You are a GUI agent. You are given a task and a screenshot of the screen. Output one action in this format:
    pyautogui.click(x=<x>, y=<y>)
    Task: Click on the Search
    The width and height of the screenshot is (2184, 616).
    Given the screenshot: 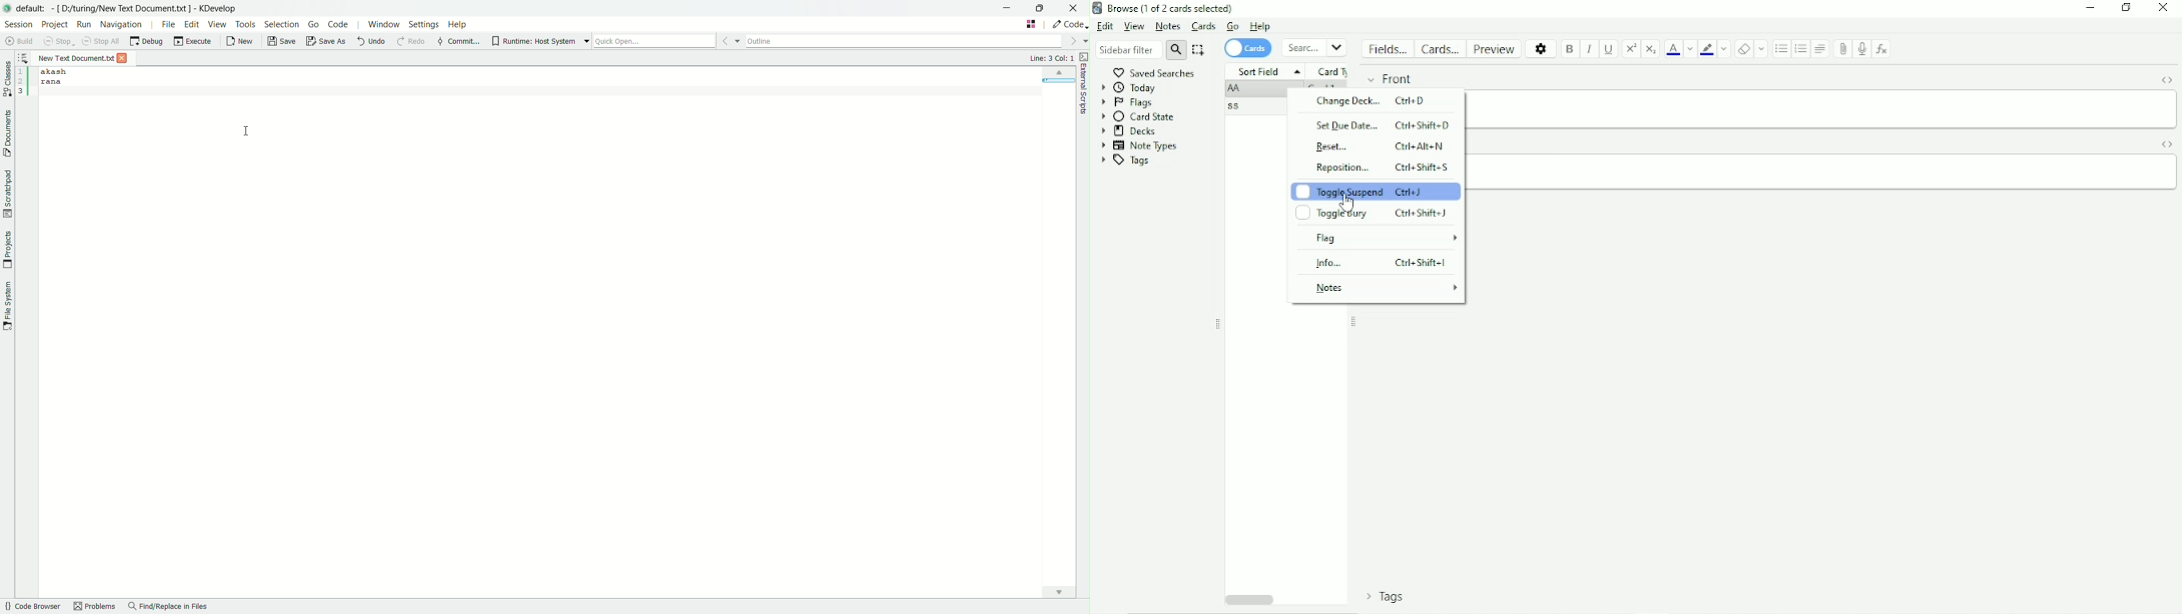 What is the action you would take?
    pyautogui.click(x=1316, y=47)
    